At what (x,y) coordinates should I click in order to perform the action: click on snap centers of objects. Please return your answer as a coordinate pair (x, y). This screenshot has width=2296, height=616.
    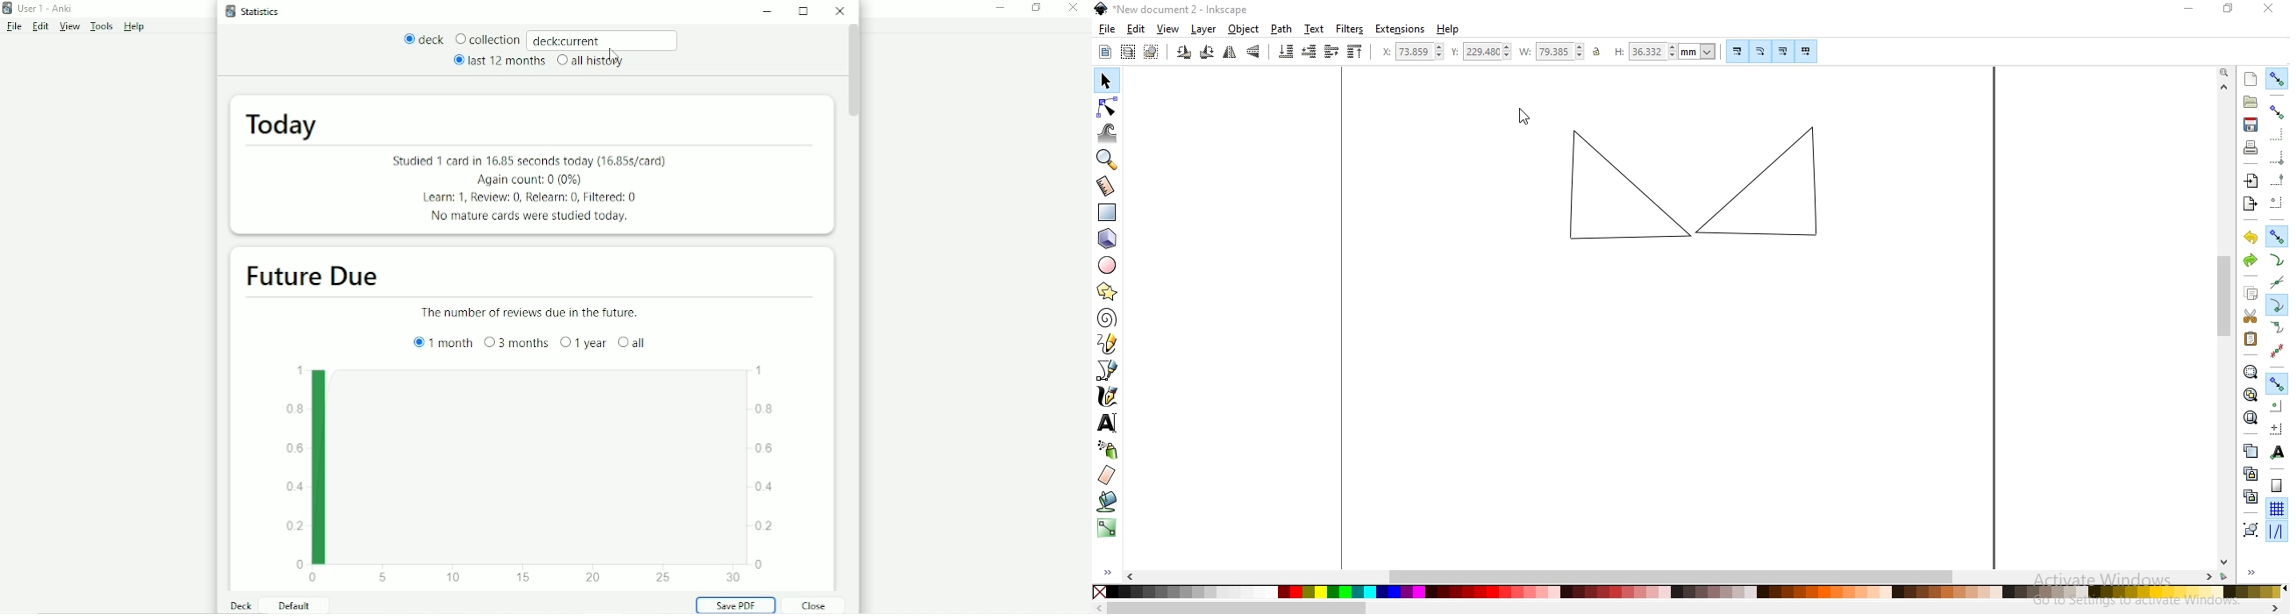
    Looking at the image, I should click on (2277, 405).